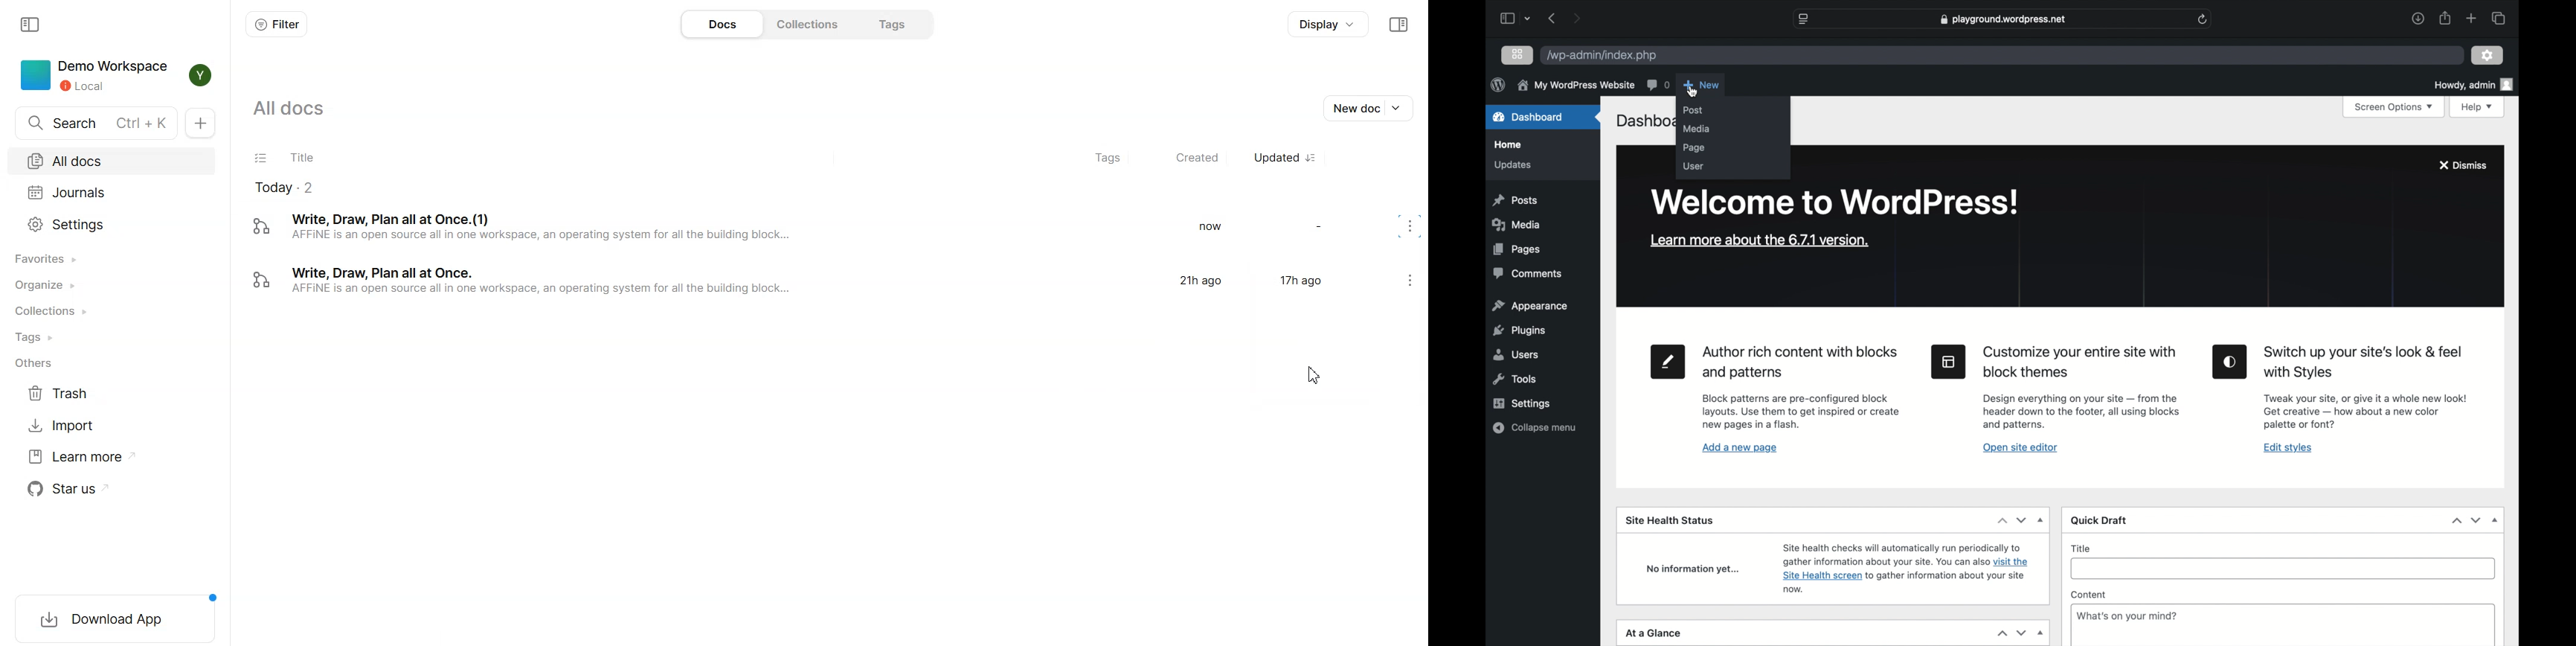  What do you see at coordinates (113, 426) in the screenshot?
I see `Import` at bounding box center [113, 426].